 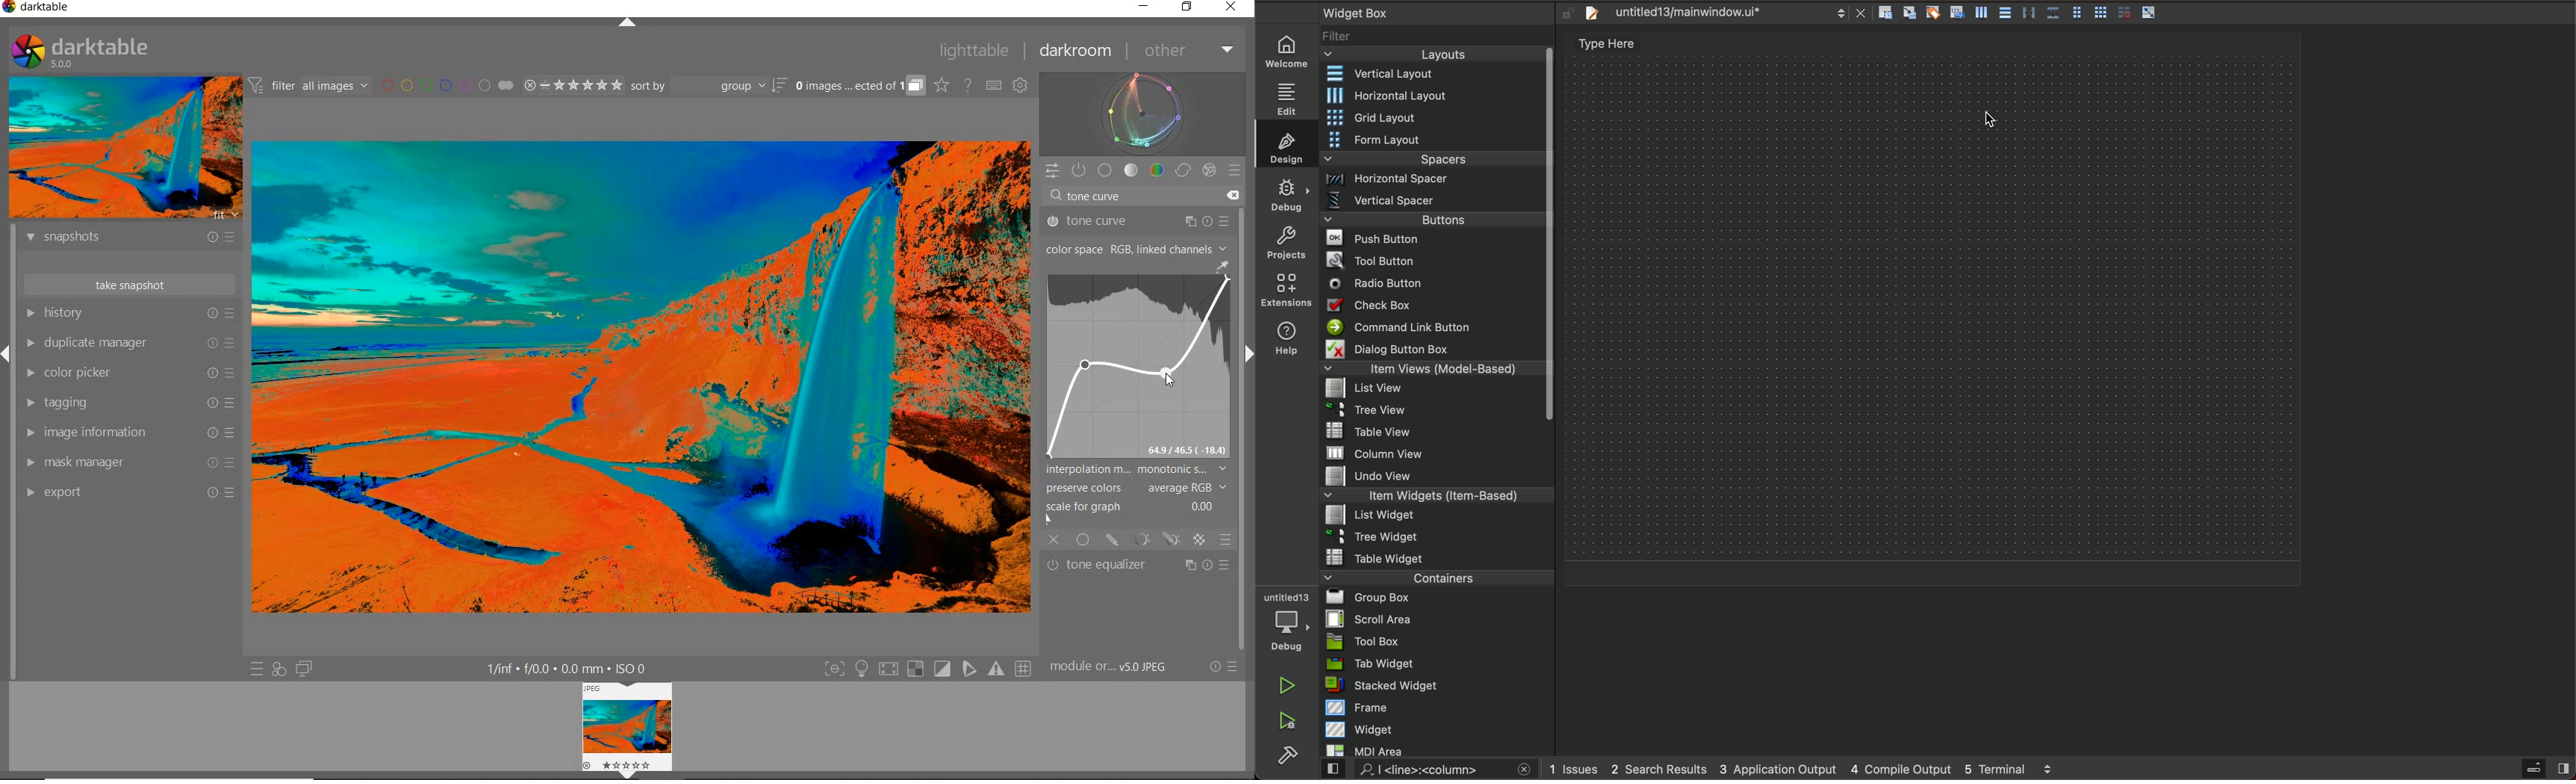 What do you see at coordinates (2078, 11) in the screenshot?
I see `form layout` at bounding box center [2078, 11].